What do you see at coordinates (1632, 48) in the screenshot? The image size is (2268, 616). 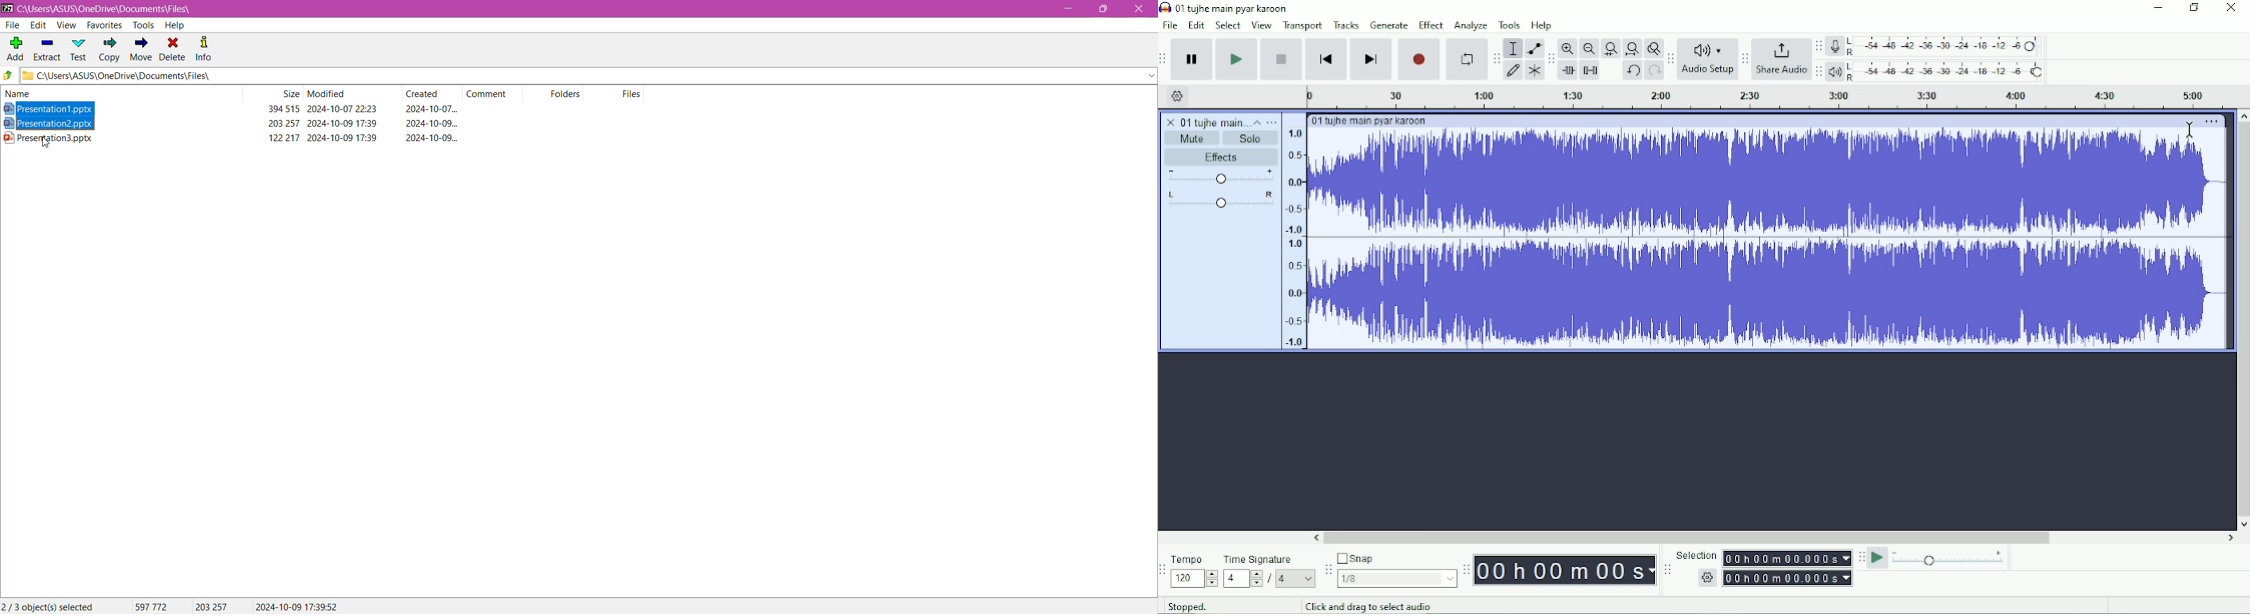 I see `Fit project to width` at bounding box center [1632, 48].